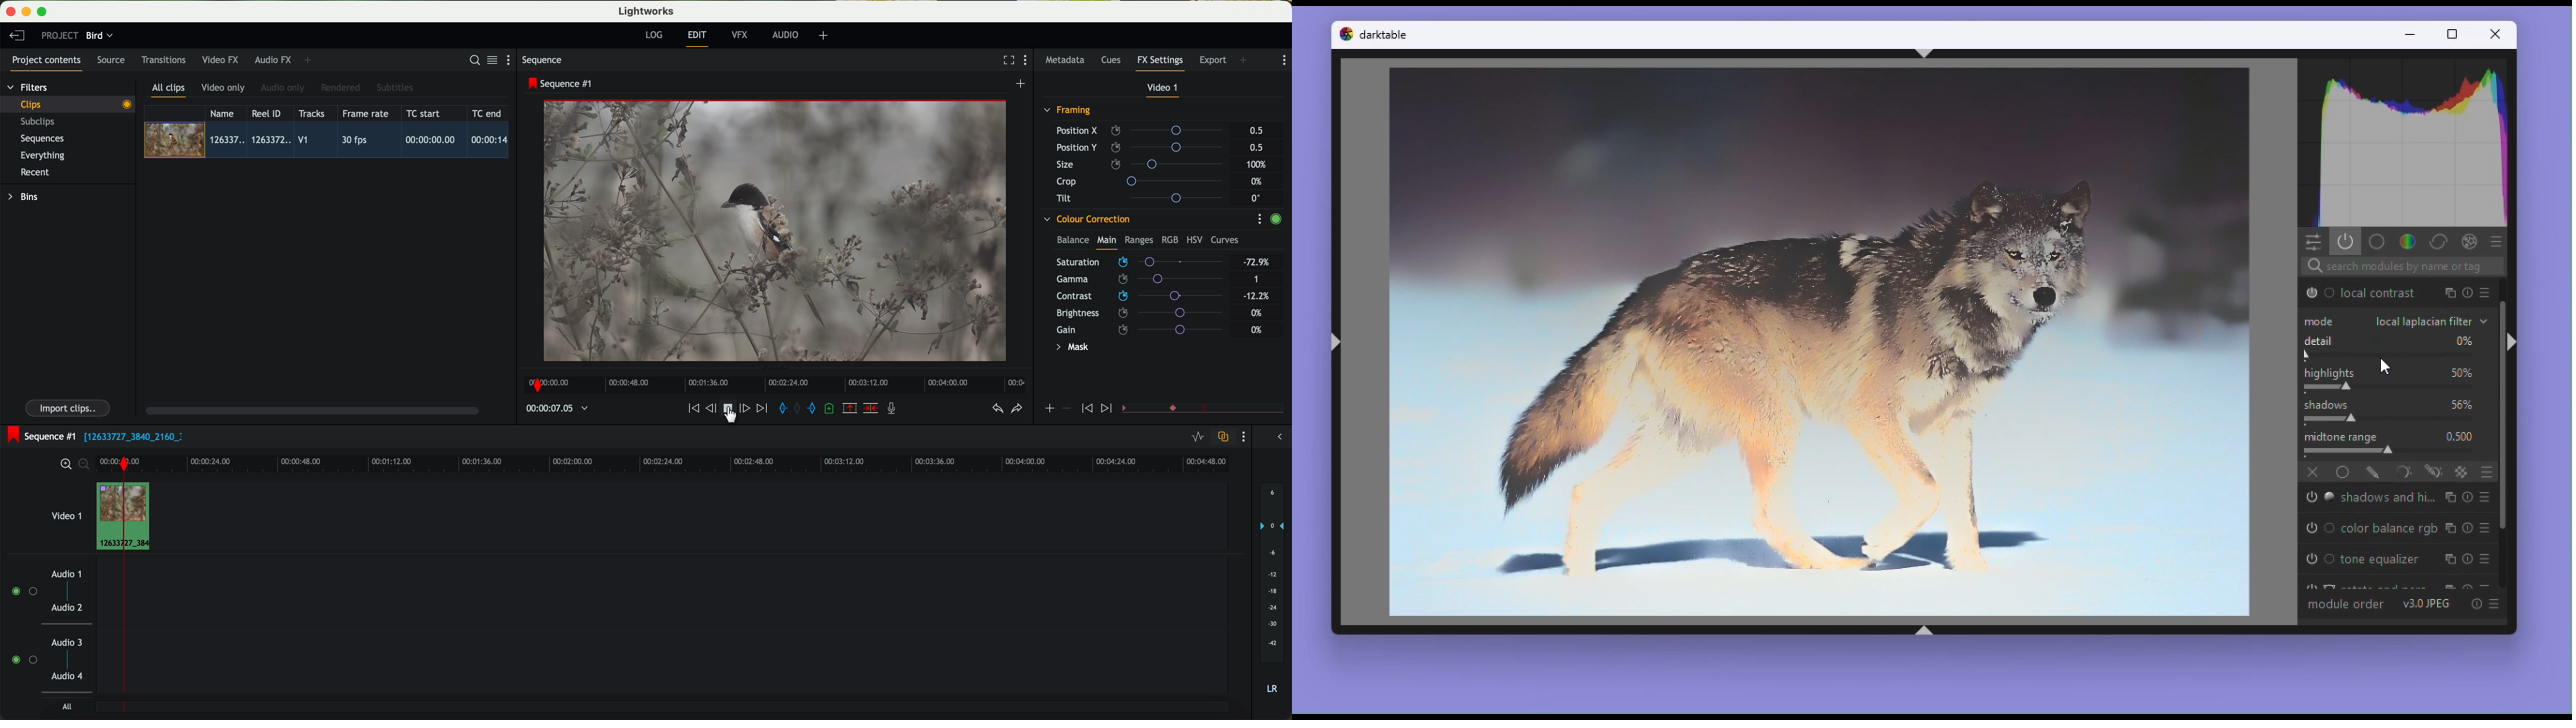 The image size is (2576, 728). I want to click on Parametric mask, so click(2404, 472).